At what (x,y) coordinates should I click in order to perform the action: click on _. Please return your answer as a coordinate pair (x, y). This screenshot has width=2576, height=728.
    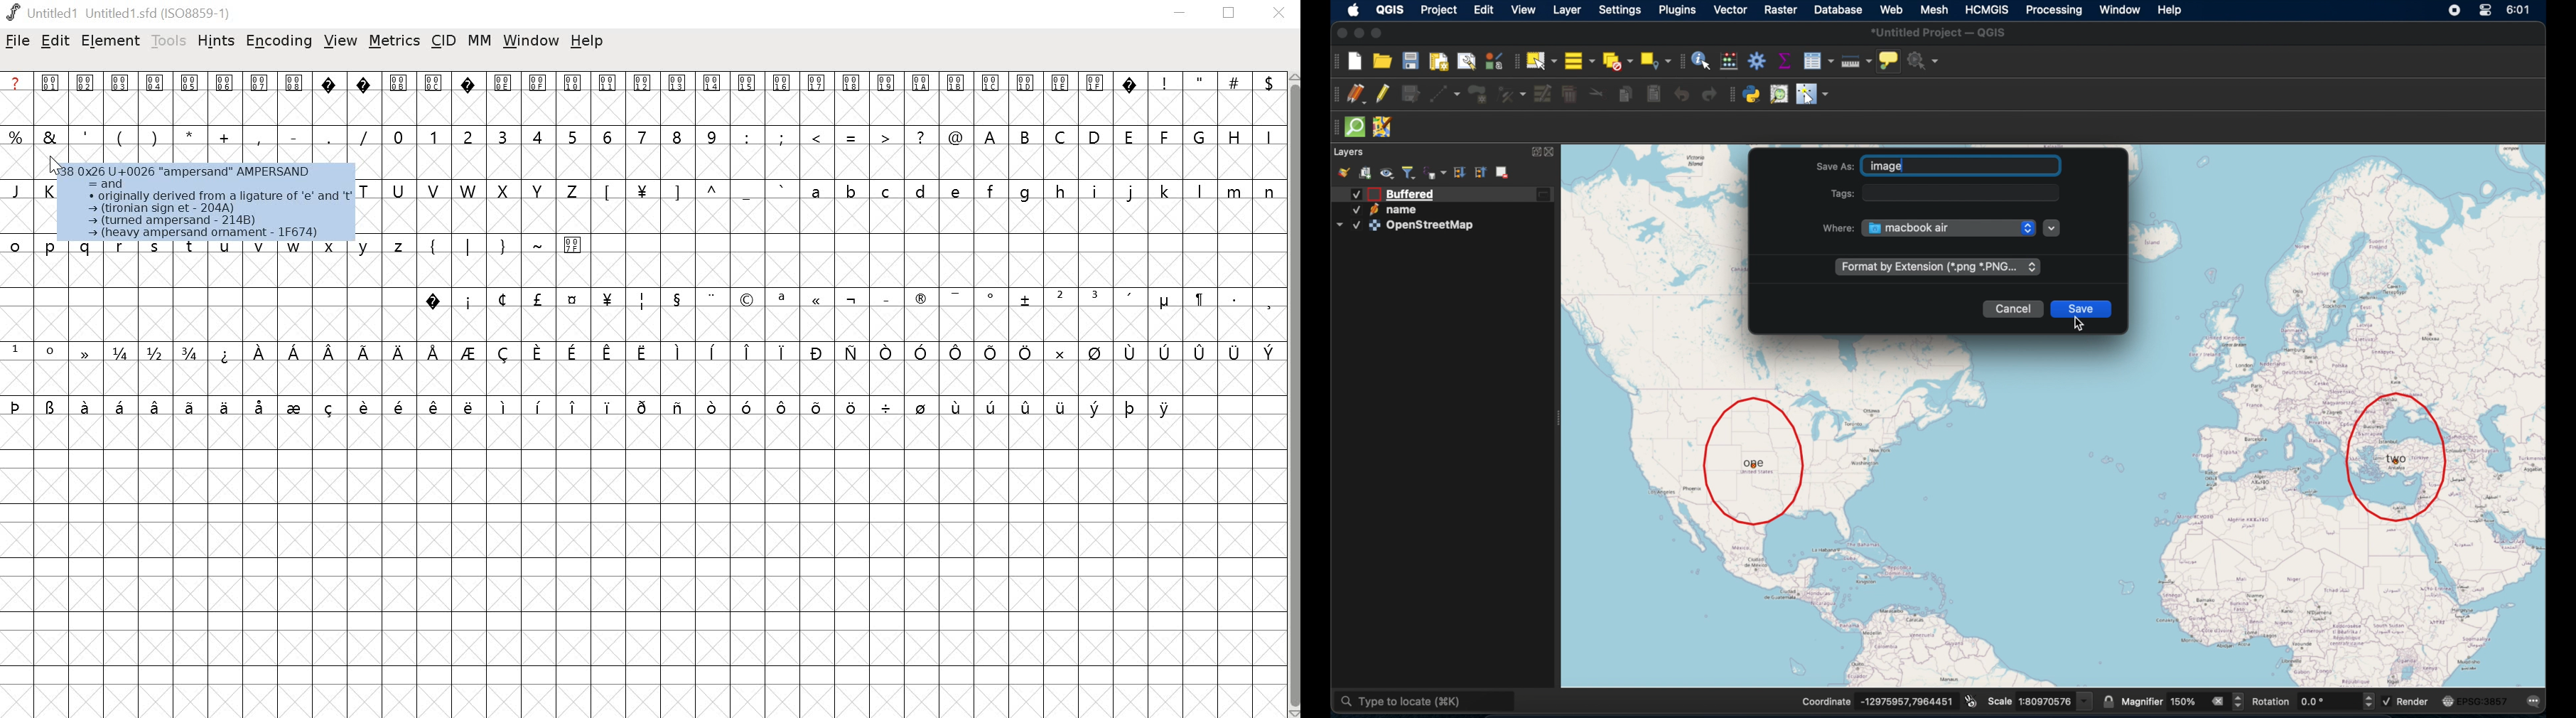
    Looking at the image, I should click on (885, 298).